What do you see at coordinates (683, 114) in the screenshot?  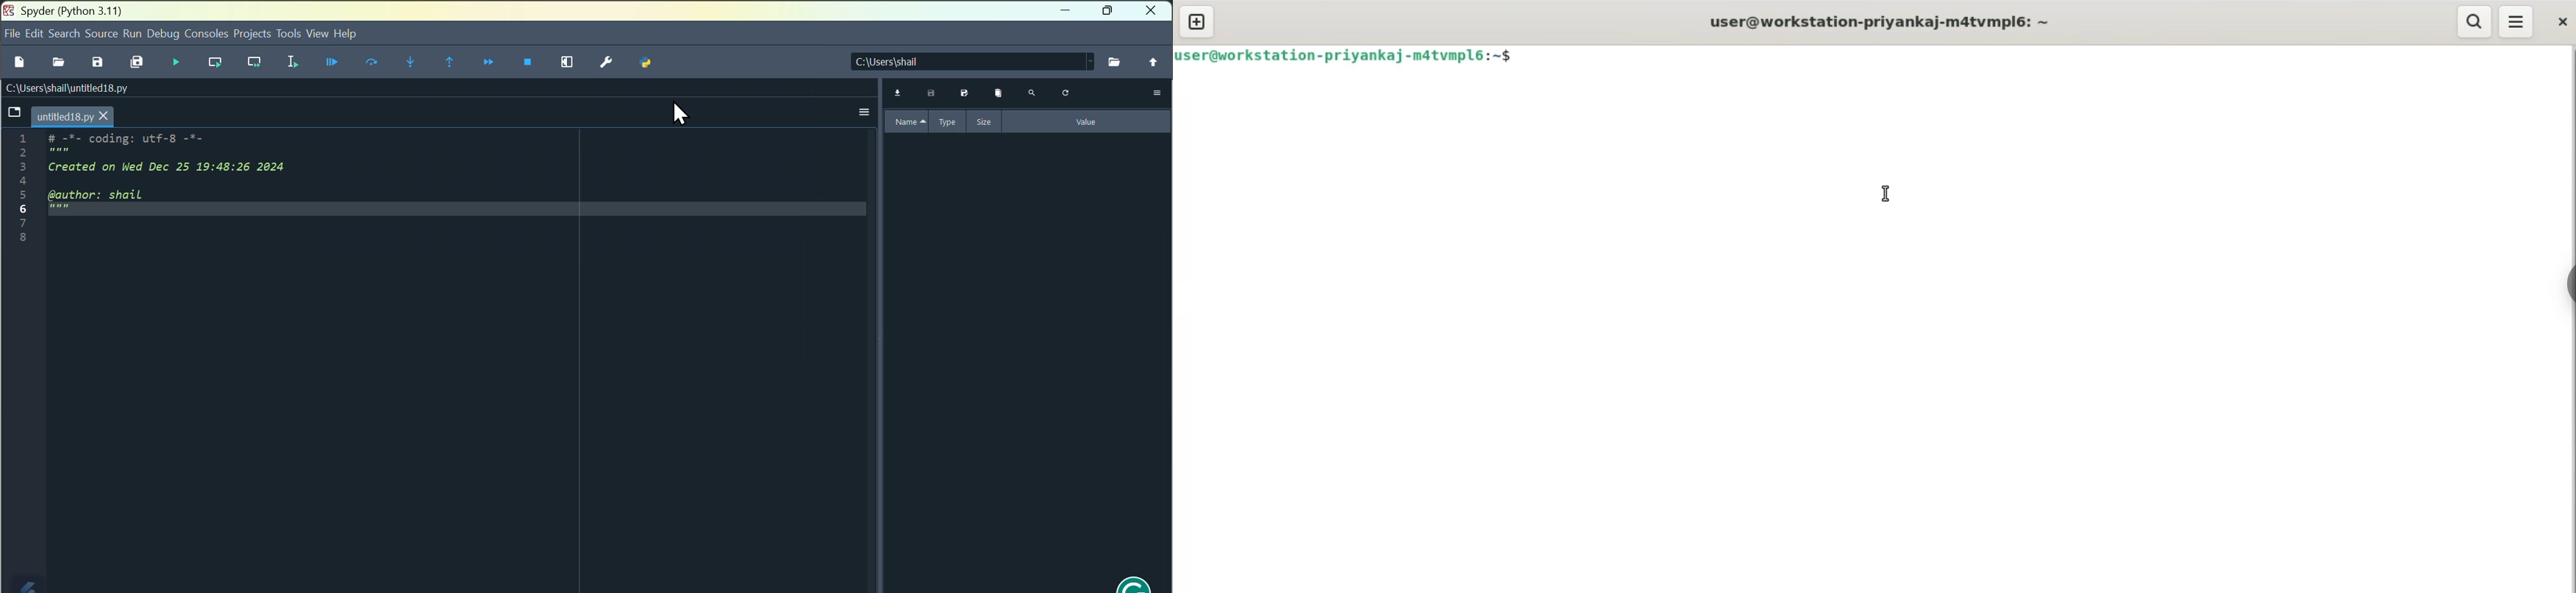 I see `Cursor` at bounding box center [683, 114].